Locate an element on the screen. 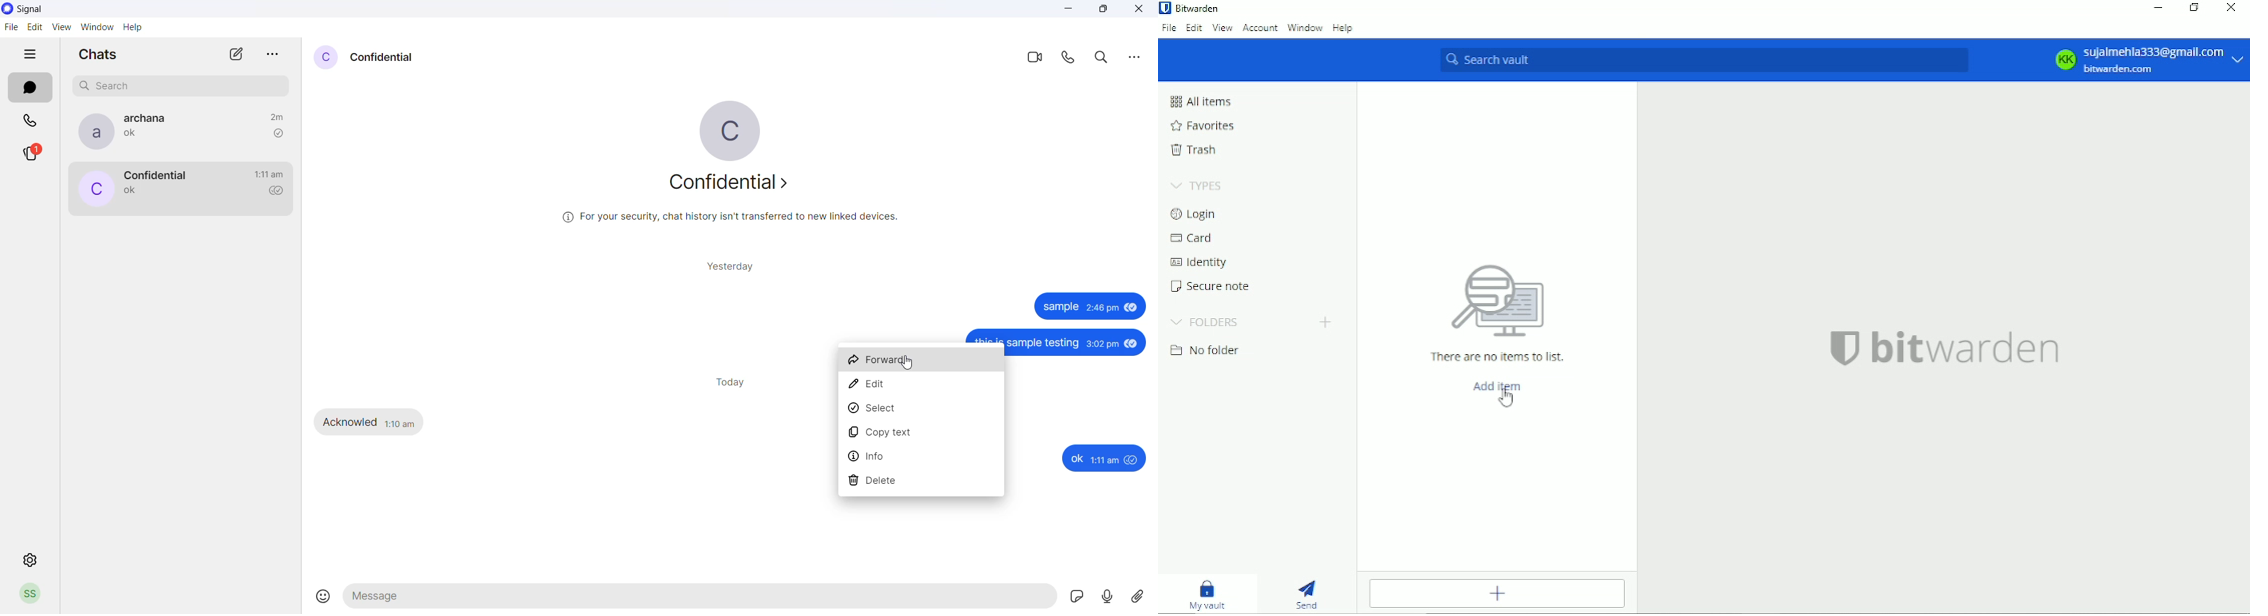 The image size is (2268, 616). Help is located at coordinates (1342, 27).